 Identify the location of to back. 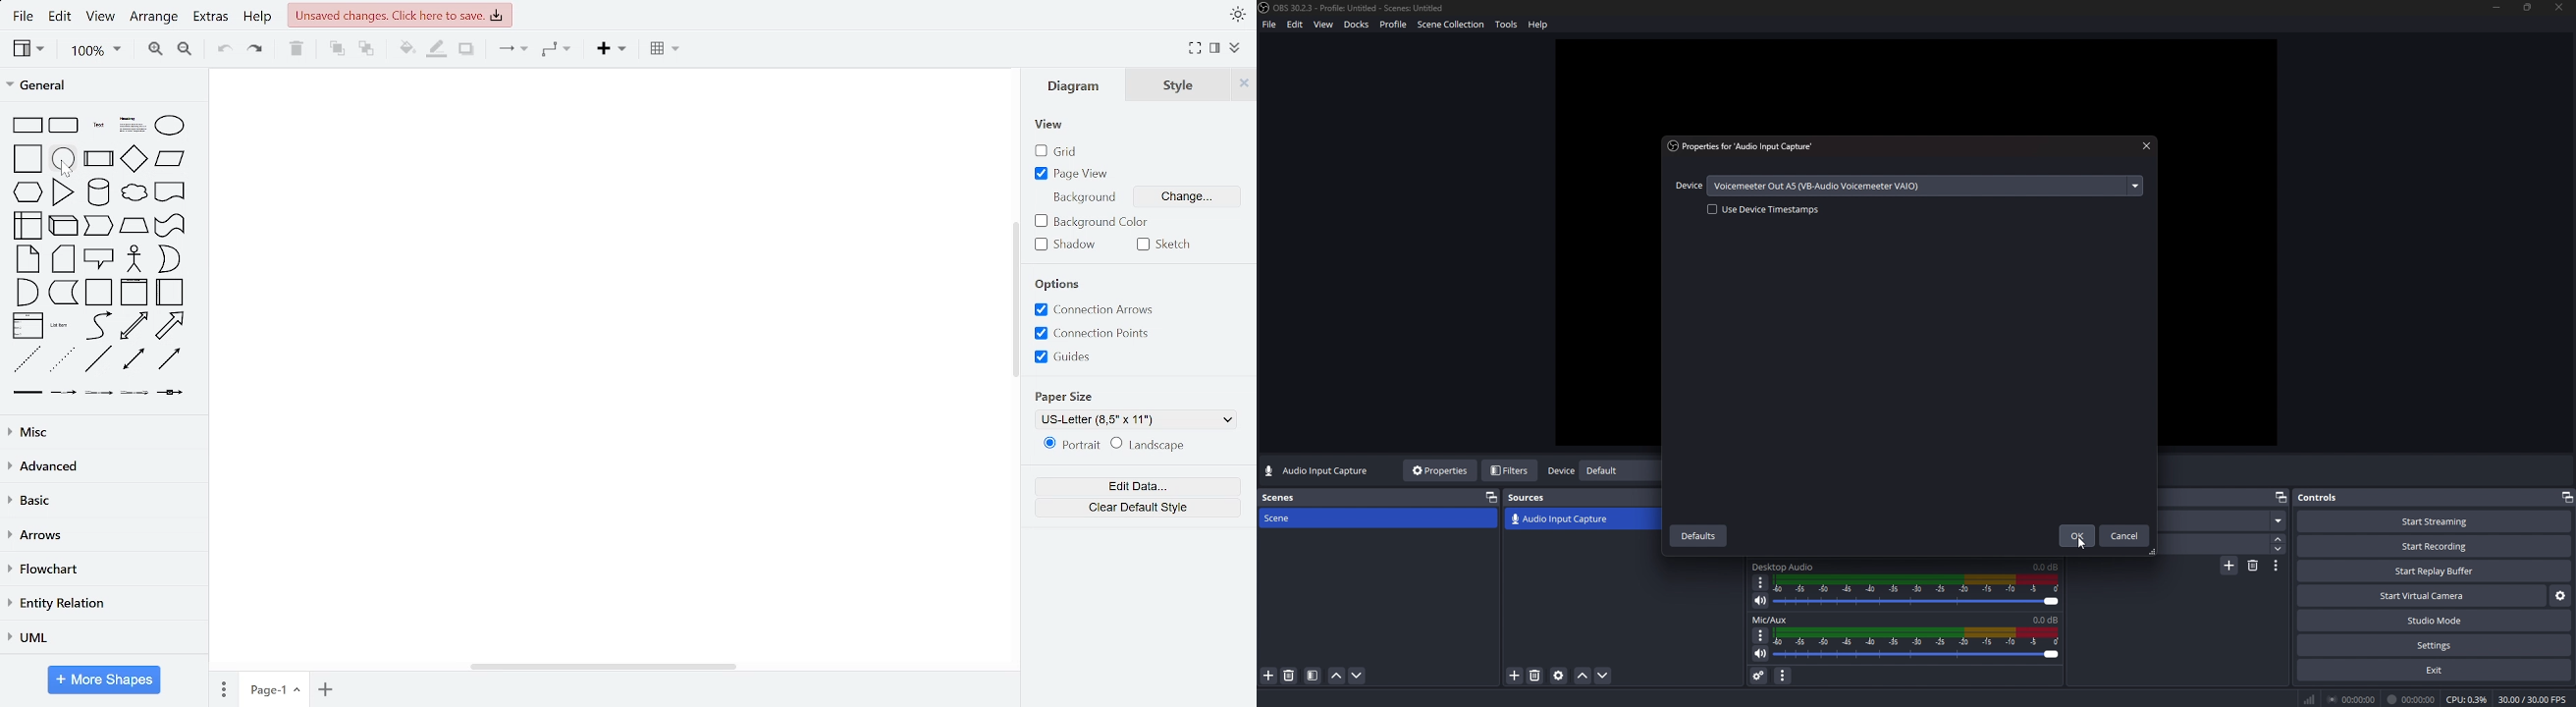
(367, 49).